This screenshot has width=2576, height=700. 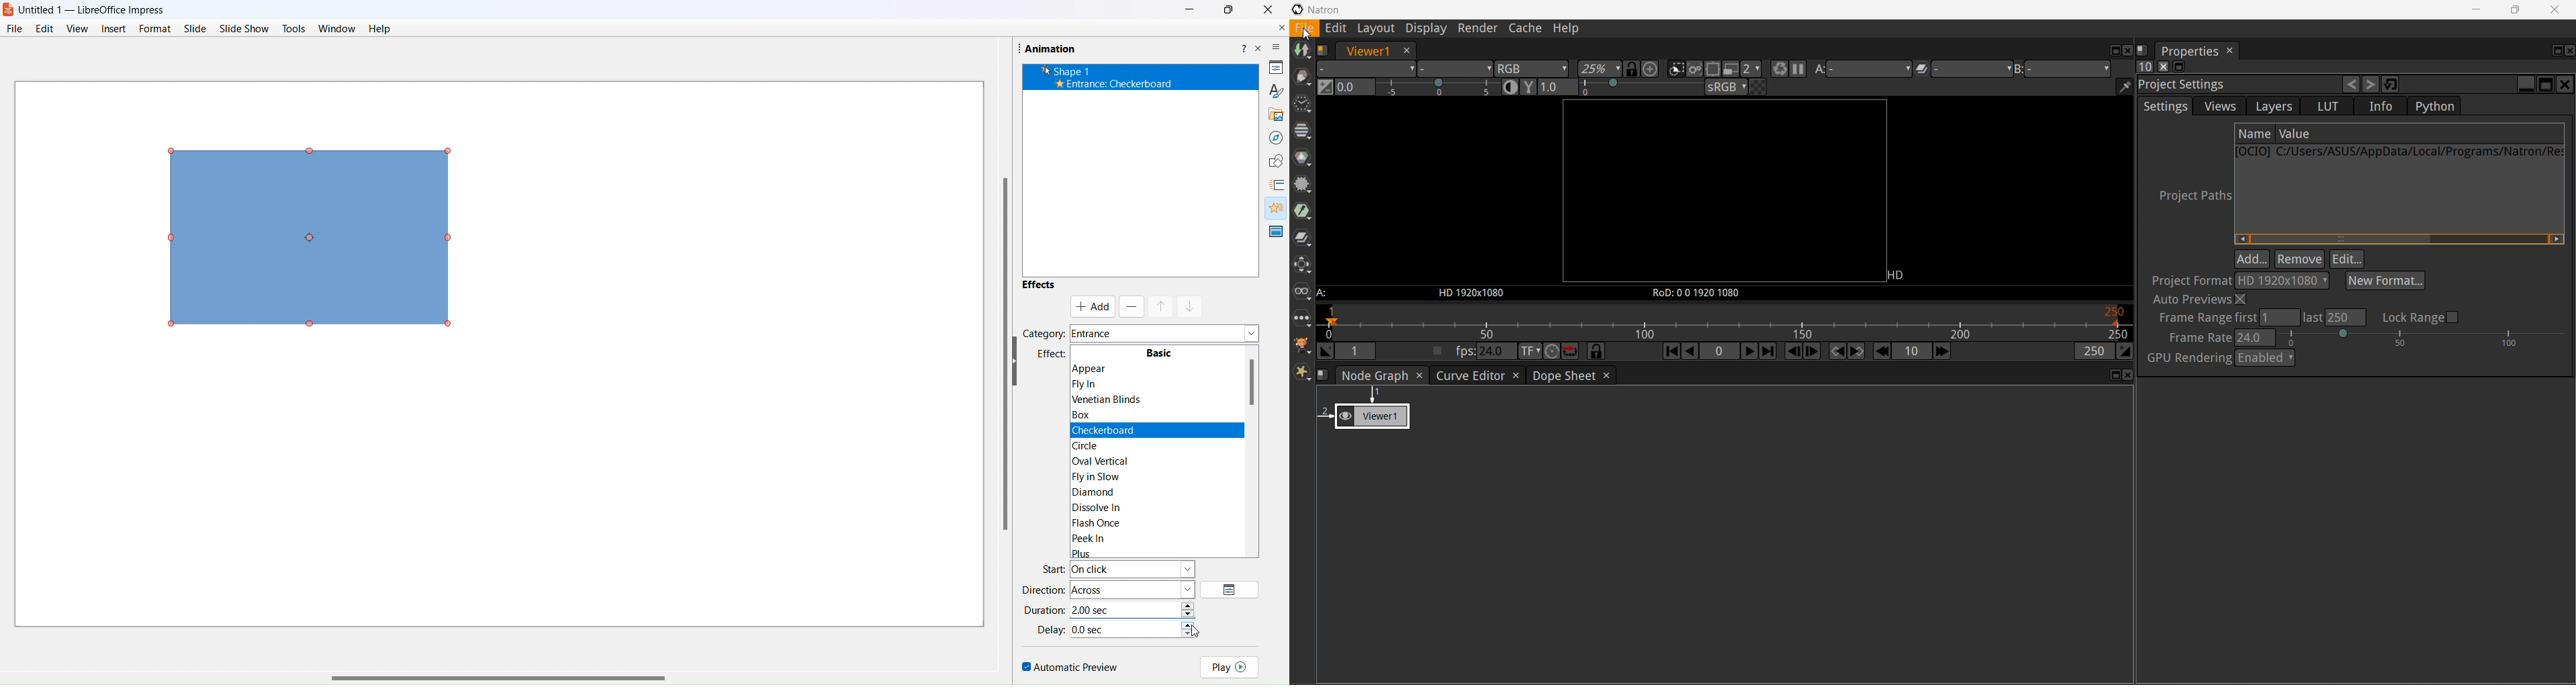 What do you see at coordinates (77, 29) in the screenshot?
I see `view` at bounding box center [77, 29].